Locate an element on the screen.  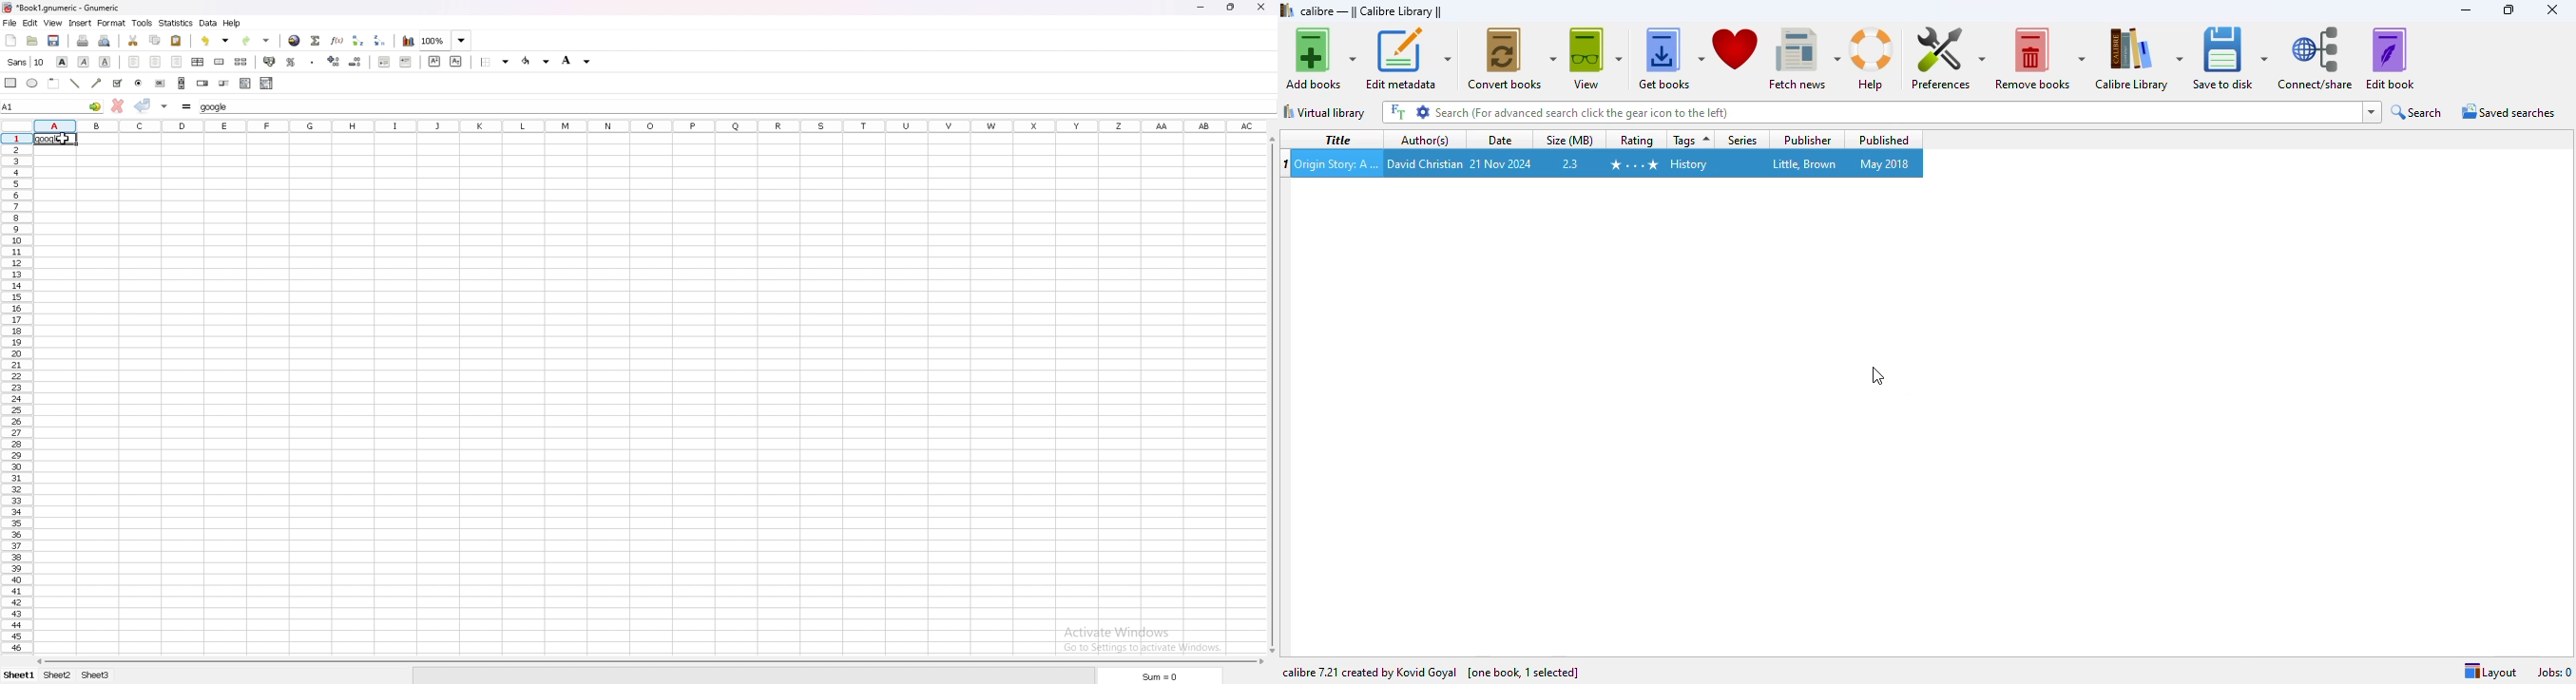
edit book is located at coordinates (2391, 57).